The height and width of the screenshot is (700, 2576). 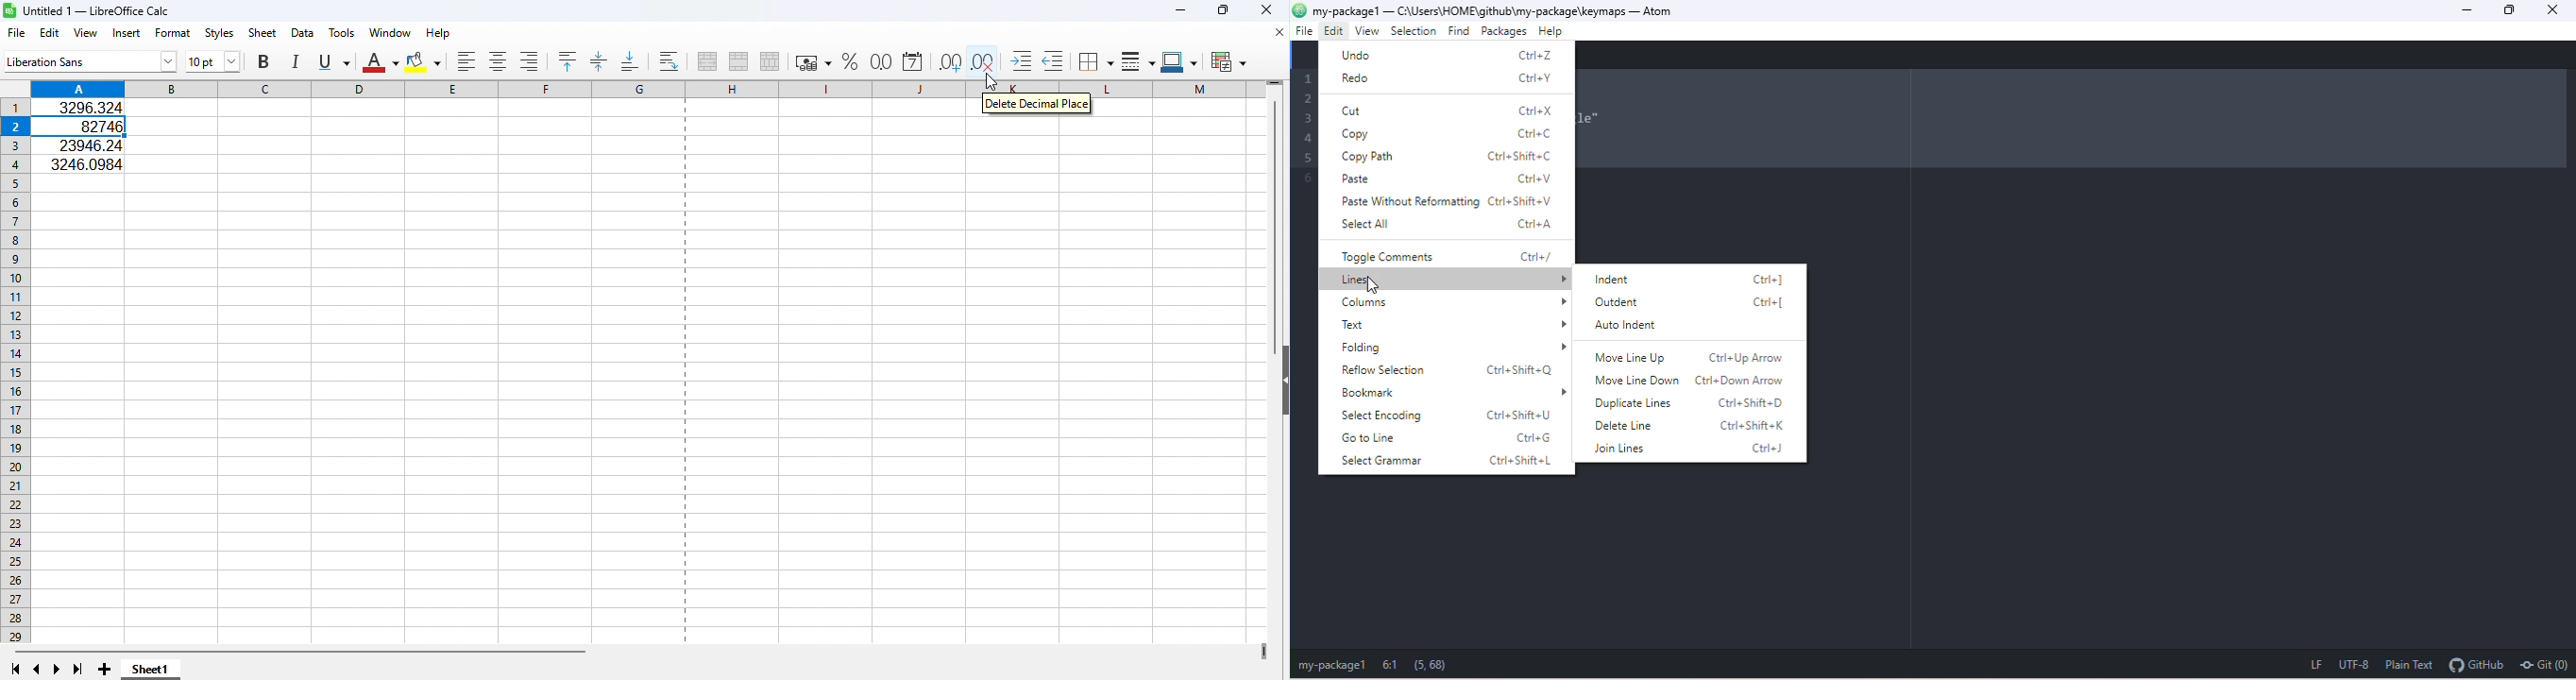 What do you see at coordinates (571, 60) in the screenshot?
I see `Align top` at bounding box center [571, 60].